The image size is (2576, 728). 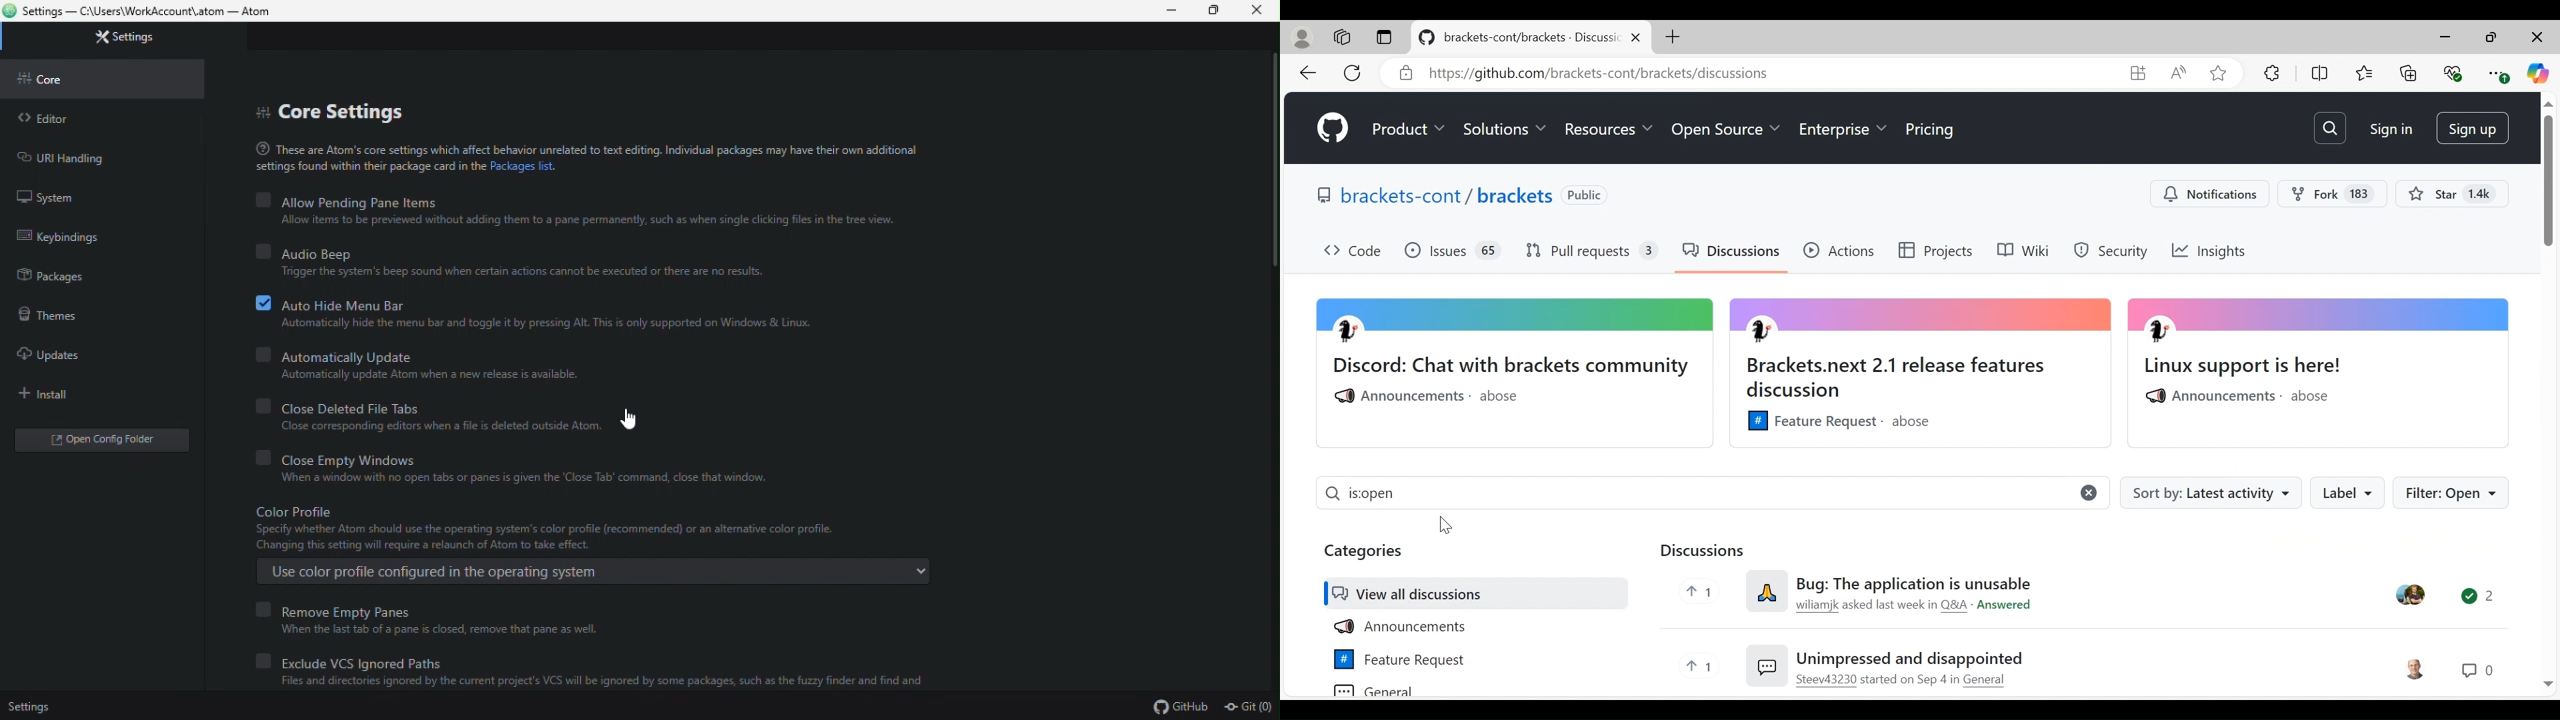 What do you see at coordinates (1465, 553) in the screenshot?
I see `Categories` at bounding box center [1465, 553].